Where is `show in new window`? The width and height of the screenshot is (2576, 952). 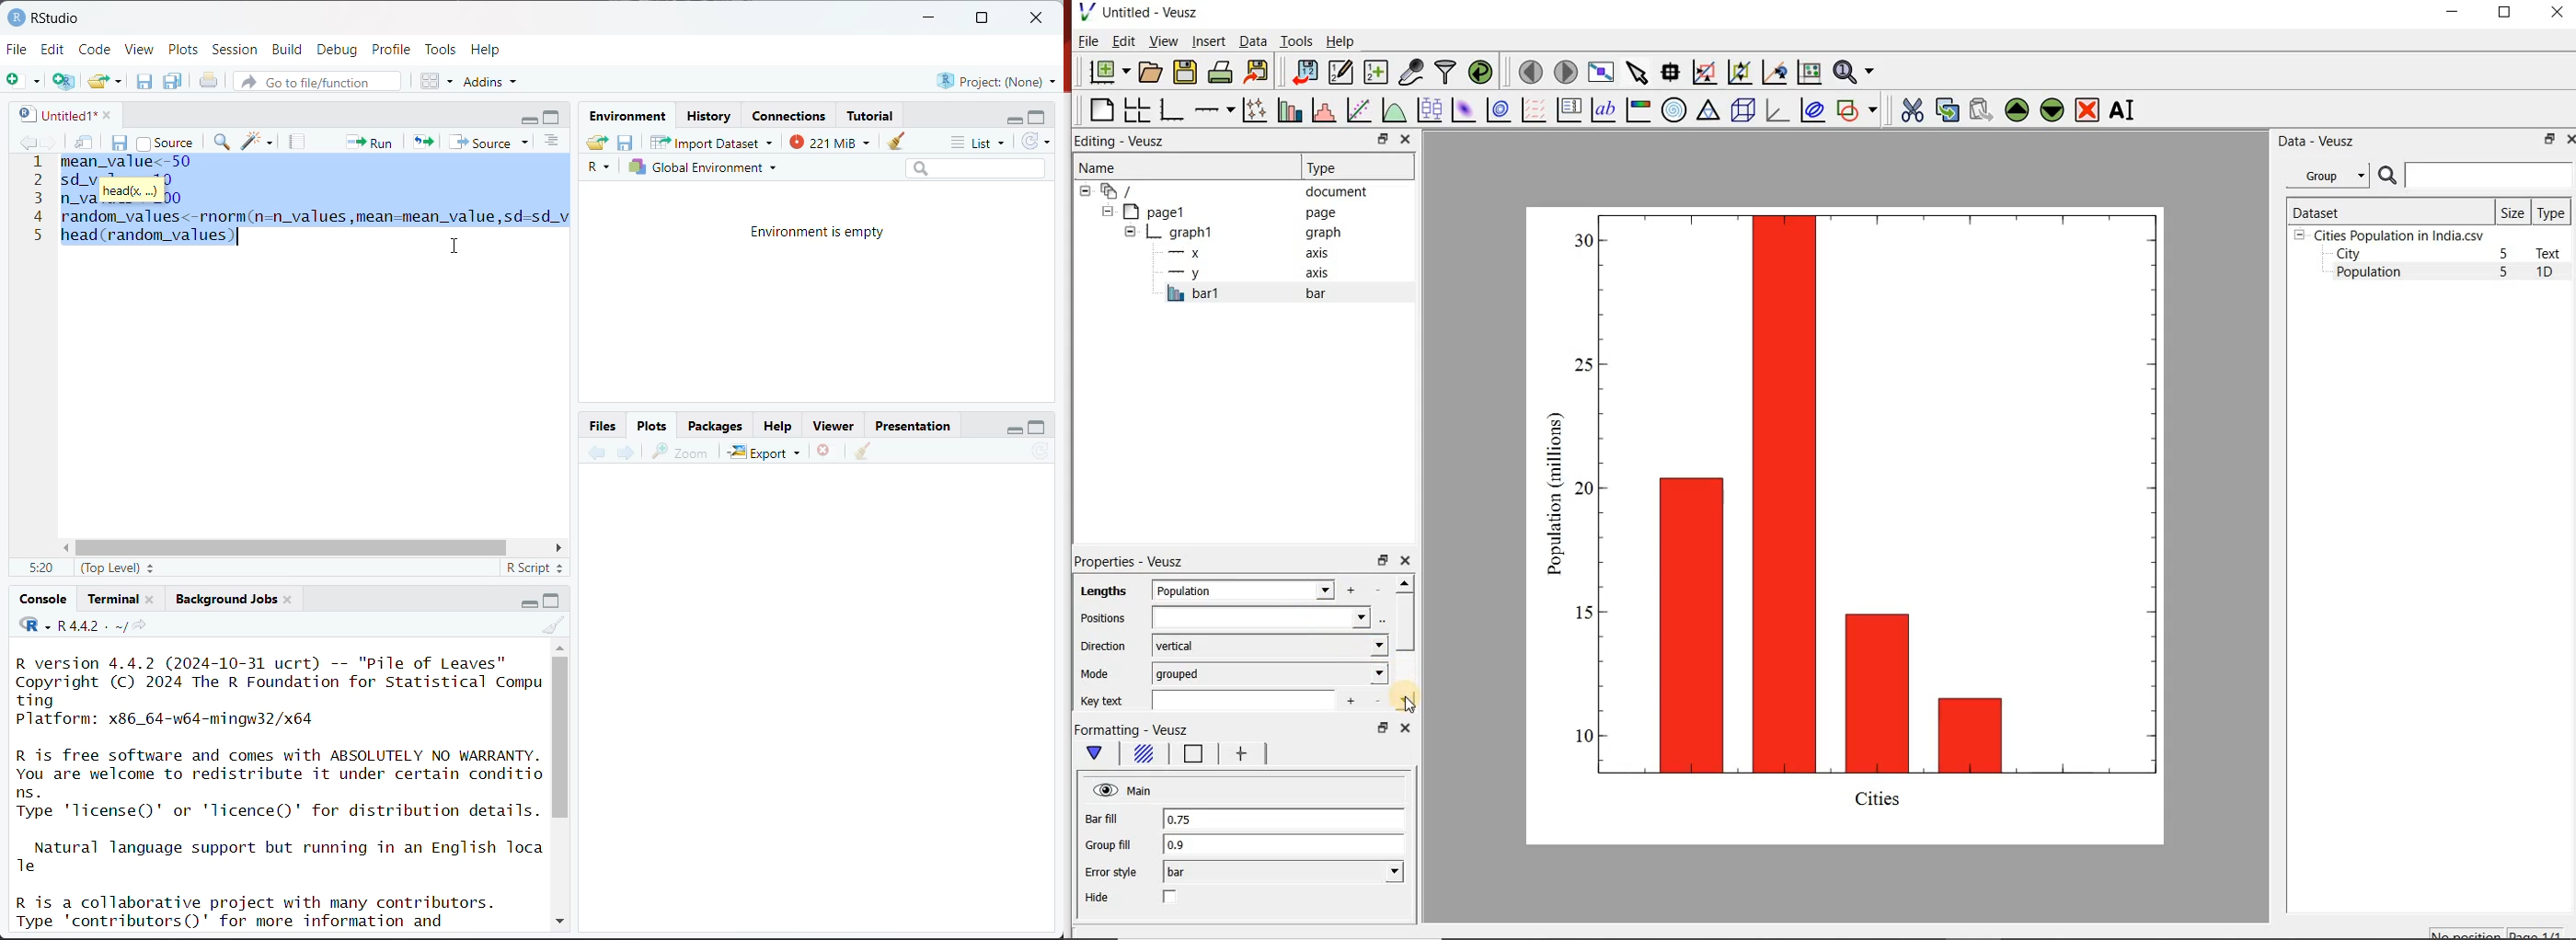
show in new window is located at coordinates (86, 143).